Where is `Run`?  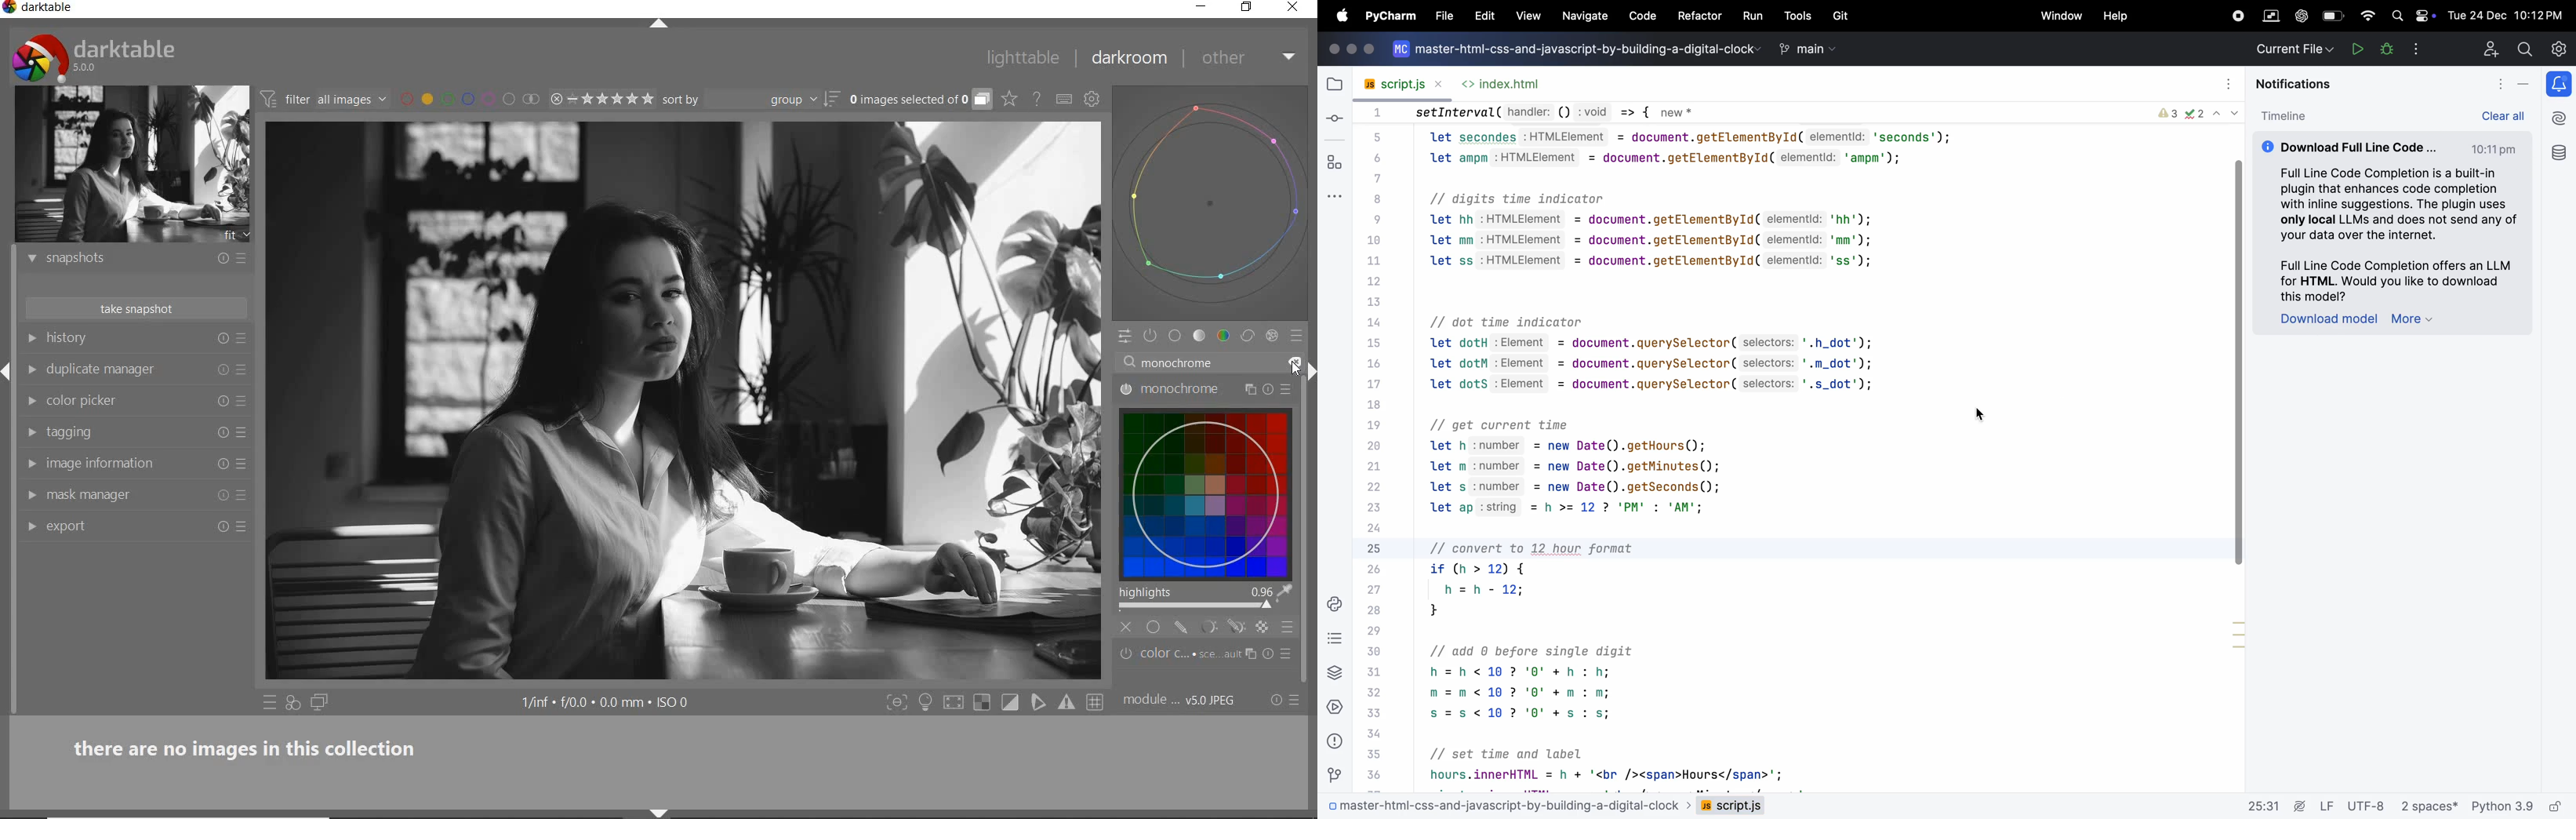
Run is located at coordinates (2356, 48).